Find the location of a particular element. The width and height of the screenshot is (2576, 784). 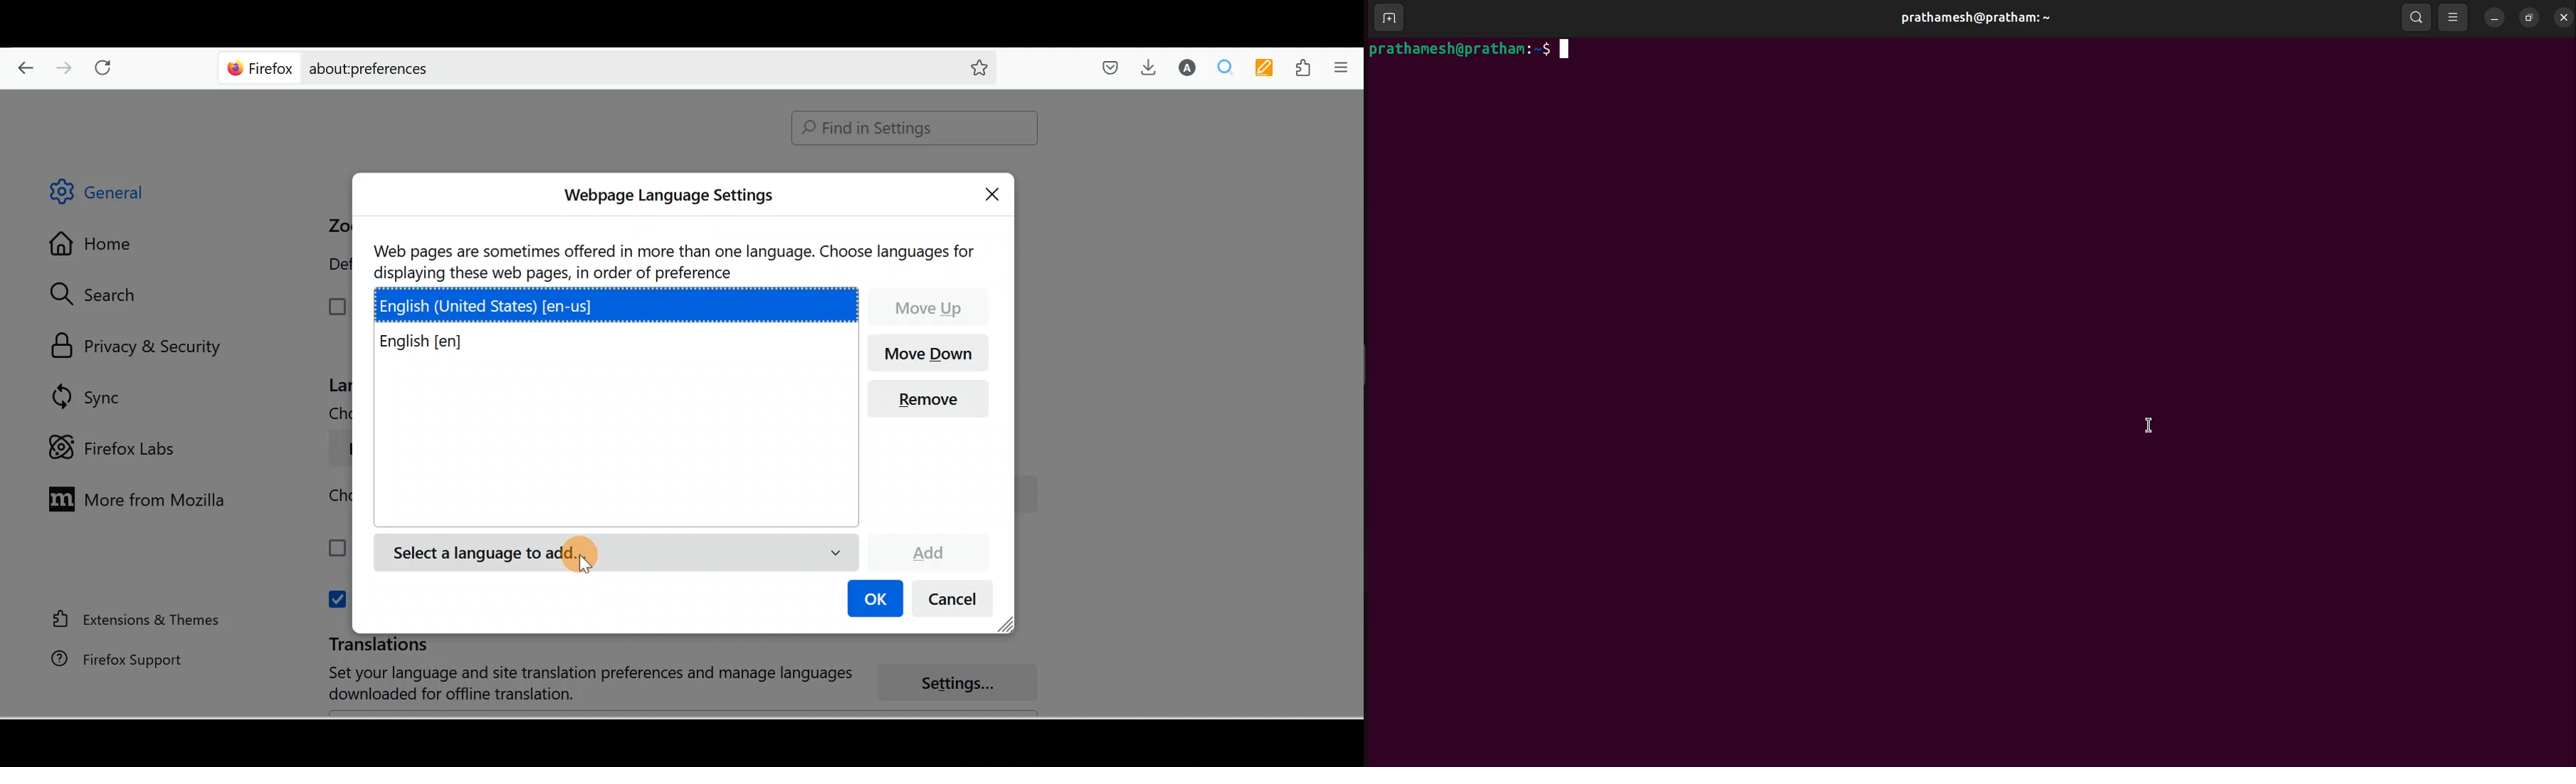

English [en] is located at coordinates (438, 343).